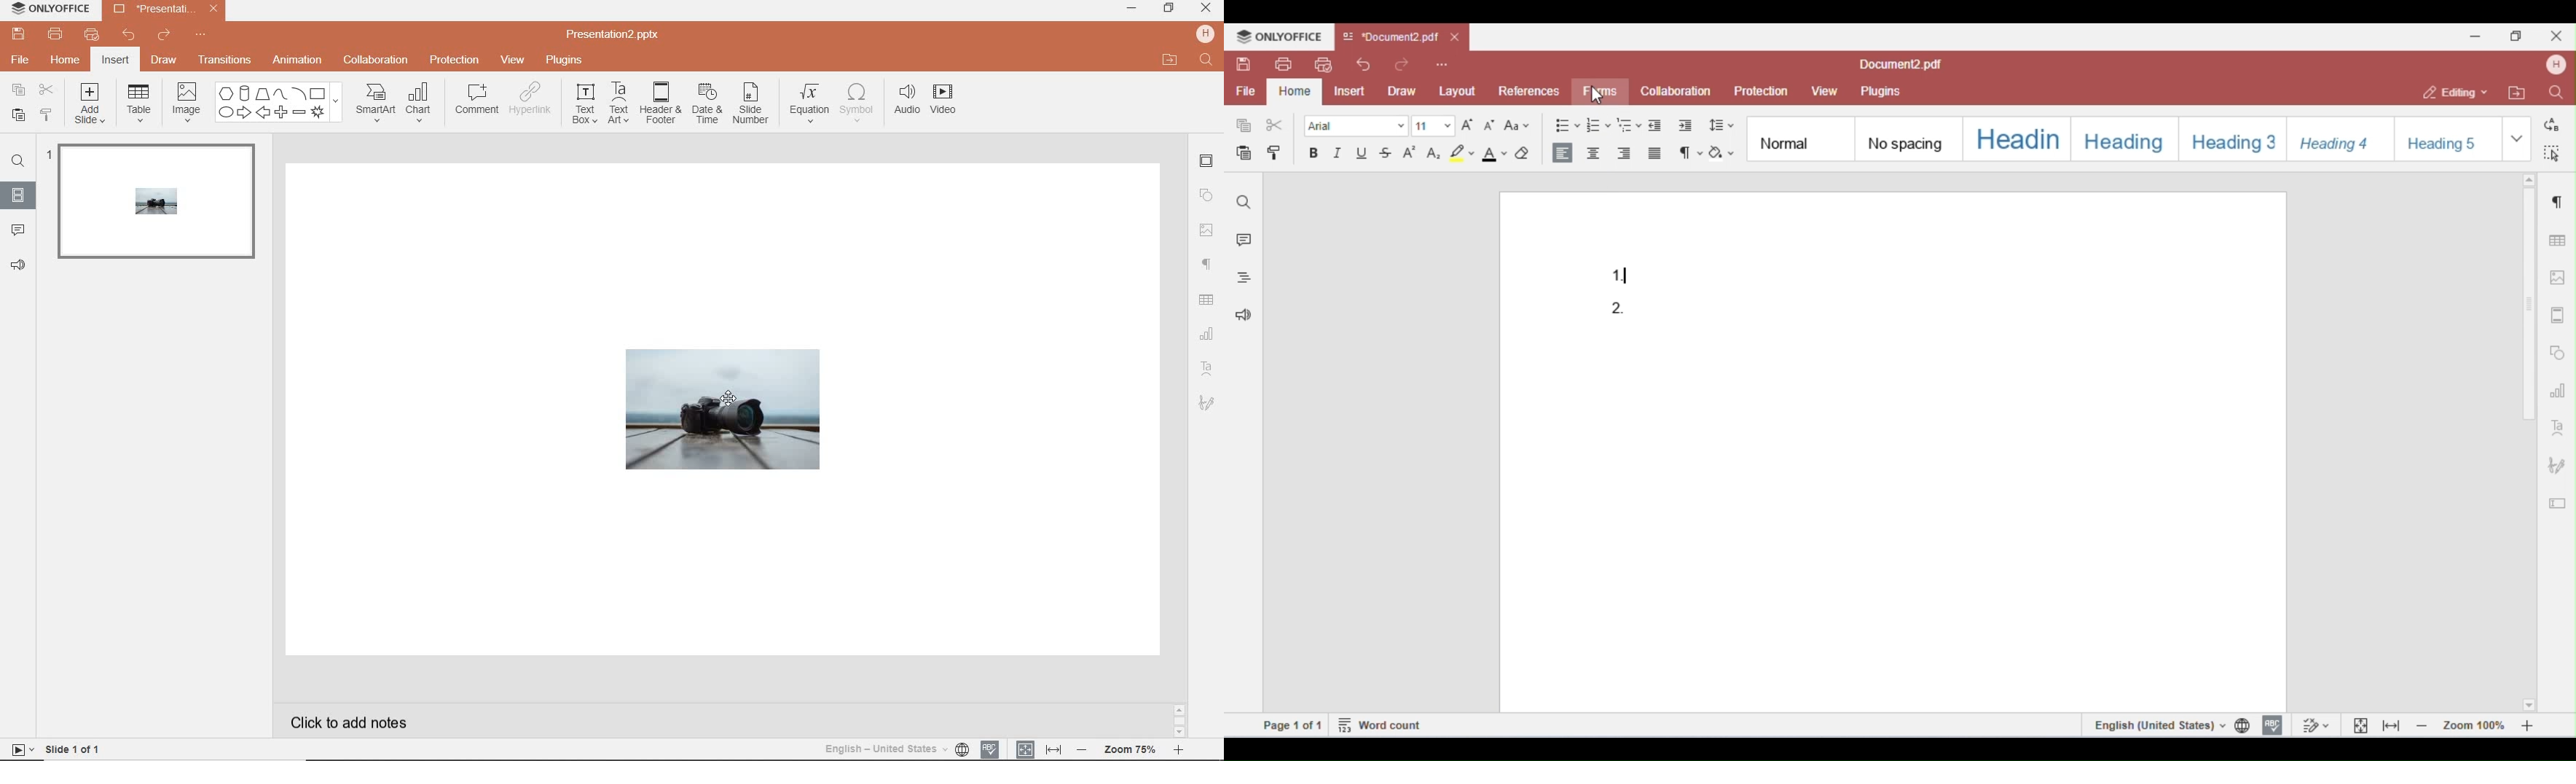 This screenshot has height=784, width=2576. Describe the element at coordinates (50, 10) in the screenshot. I see `ONLYOFFICE` at that location.